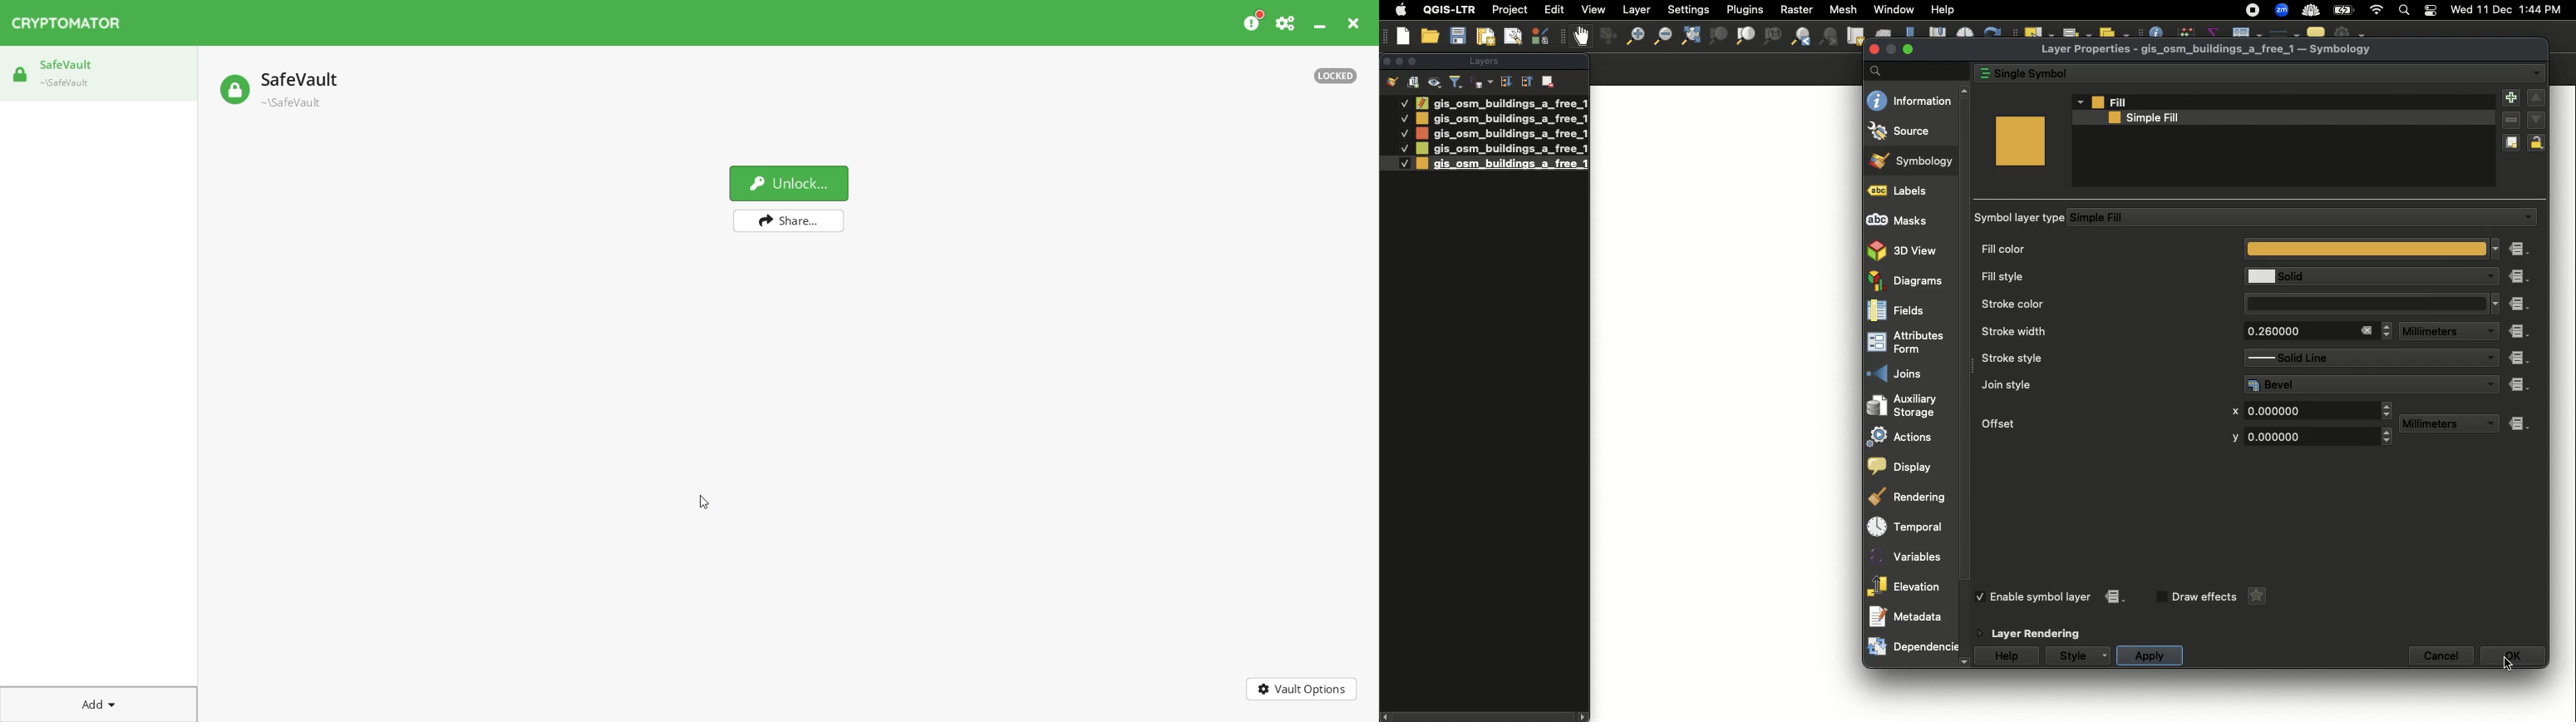 The height and width of the screenshot is (728, 2576). Describe the element at coordinates (2436, 424) in the screenshot. I see `Millimeters` at that location.